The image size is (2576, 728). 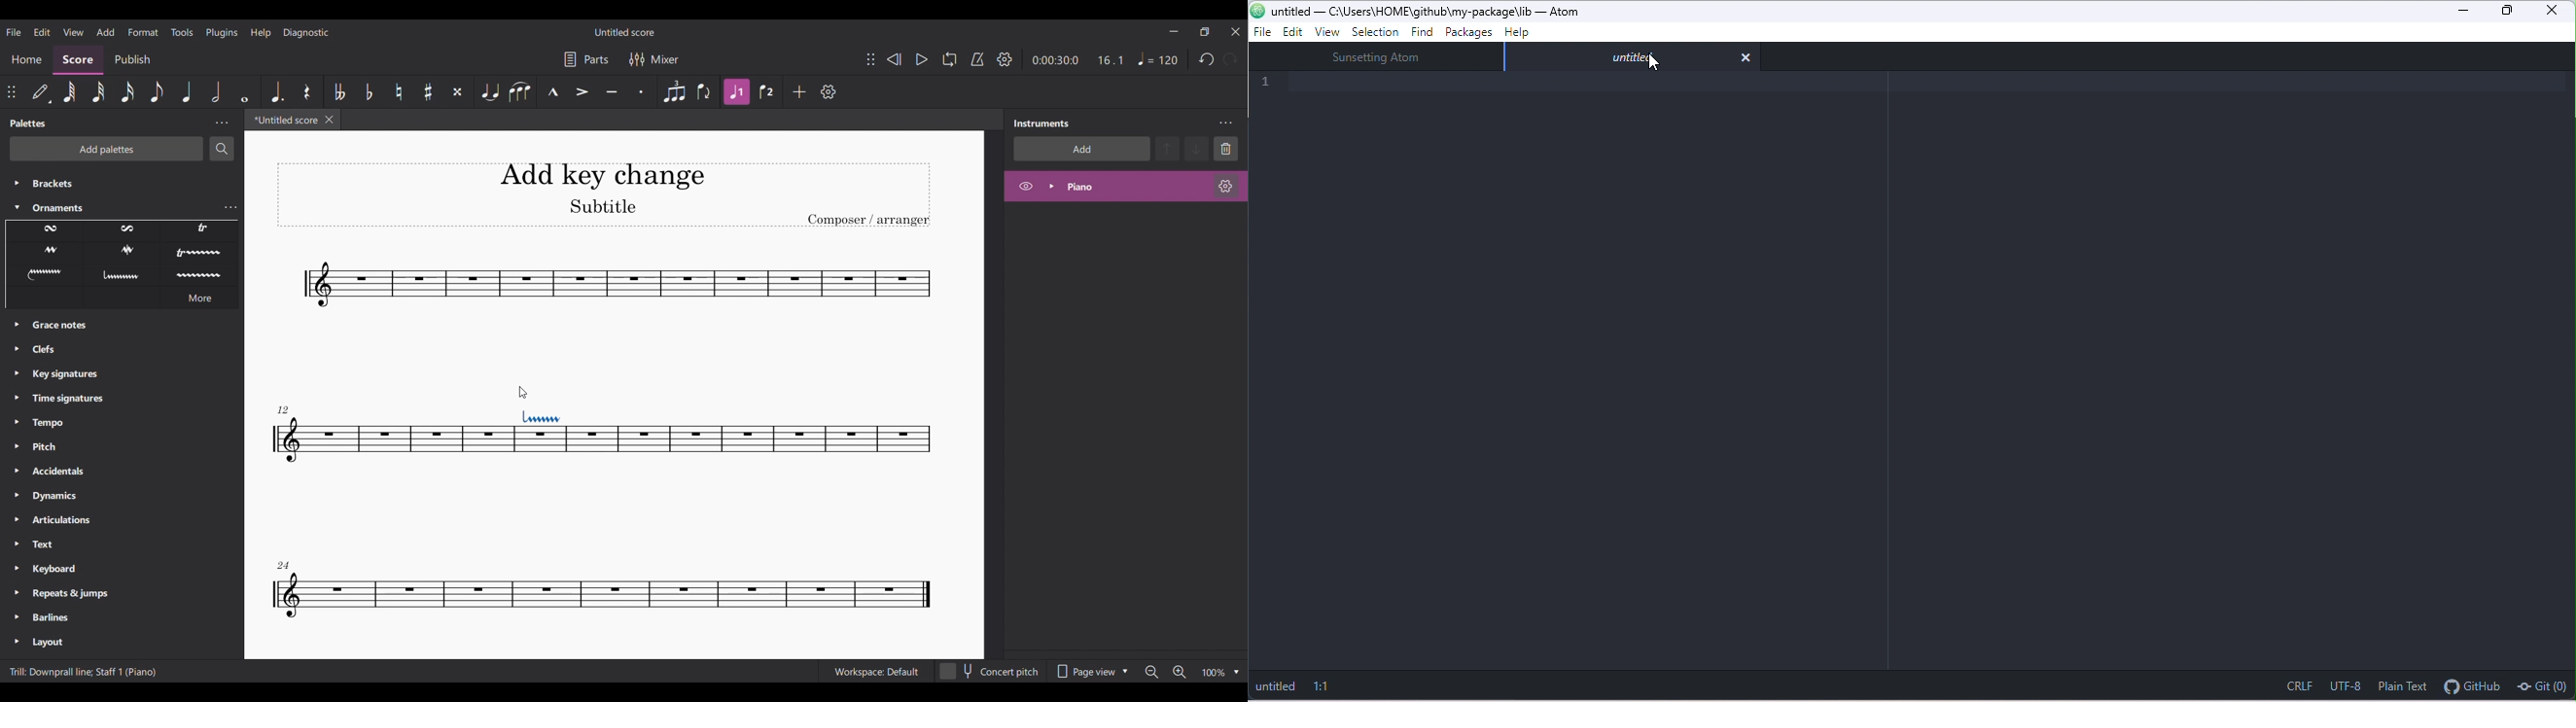 I want to click on Tie, so click(x=490, y=92).